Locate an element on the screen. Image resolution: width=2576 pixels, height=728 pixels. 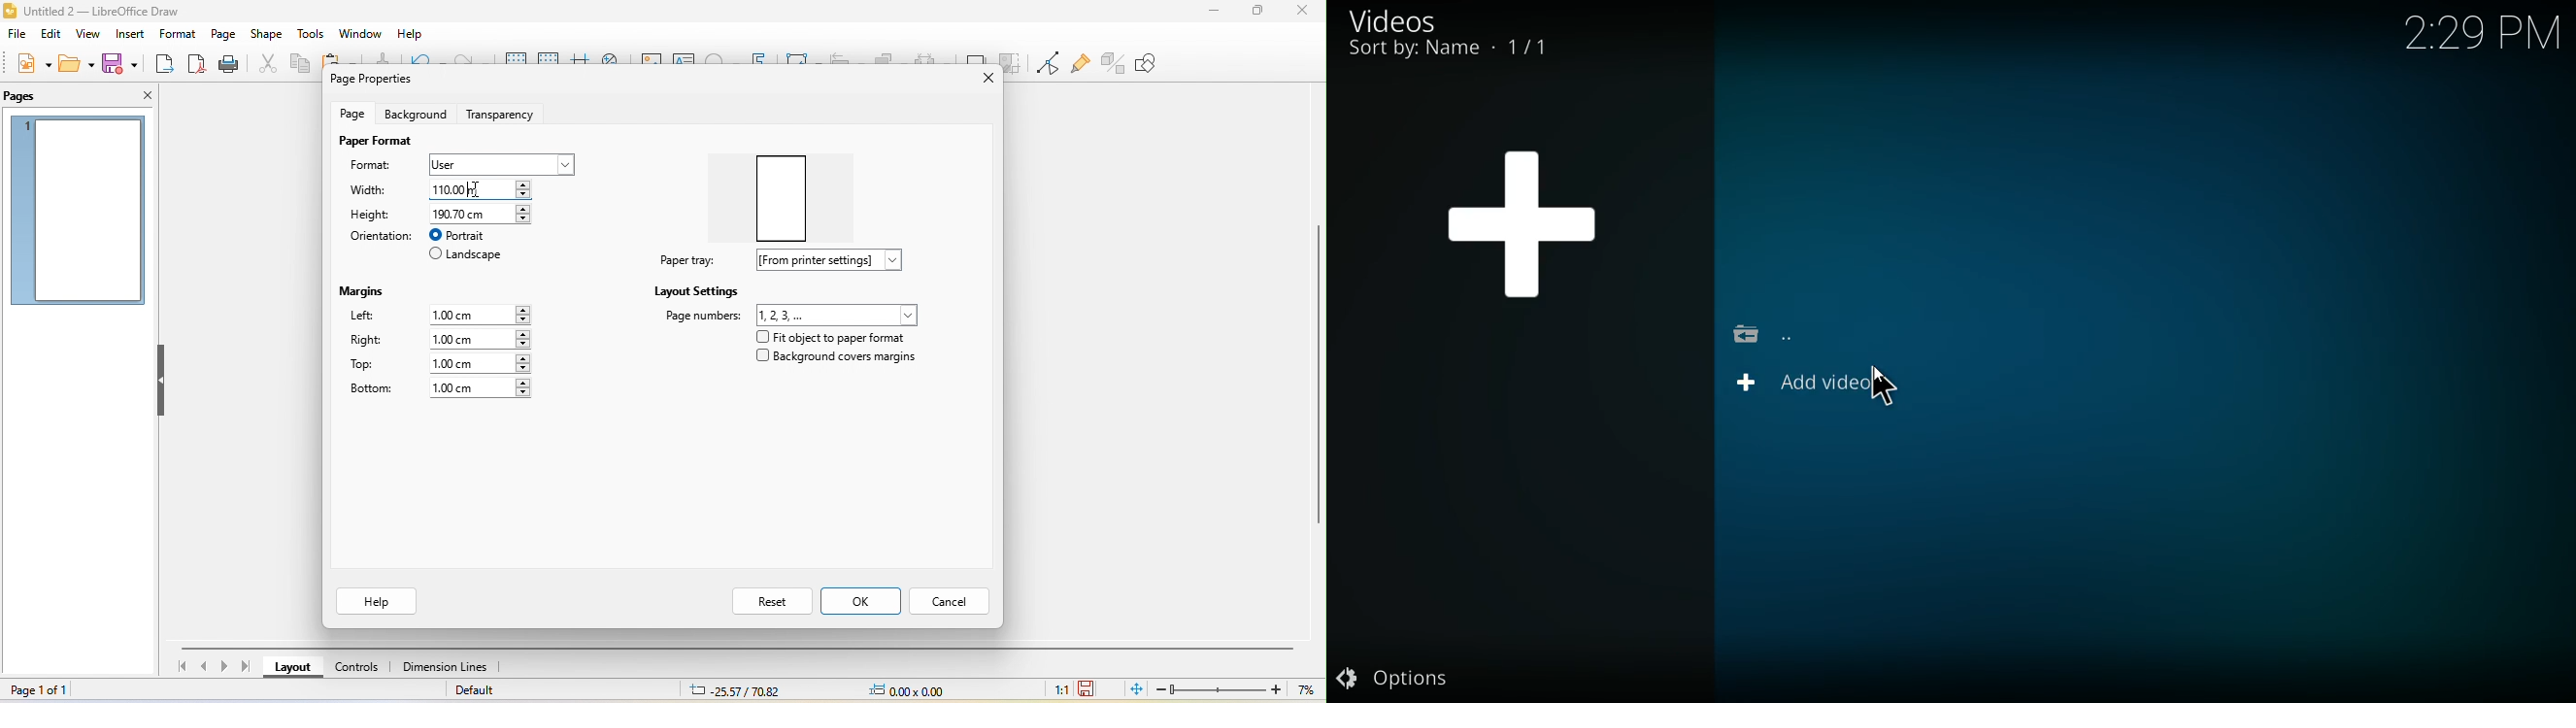
from printer settings is located at coordinates (837, 260).